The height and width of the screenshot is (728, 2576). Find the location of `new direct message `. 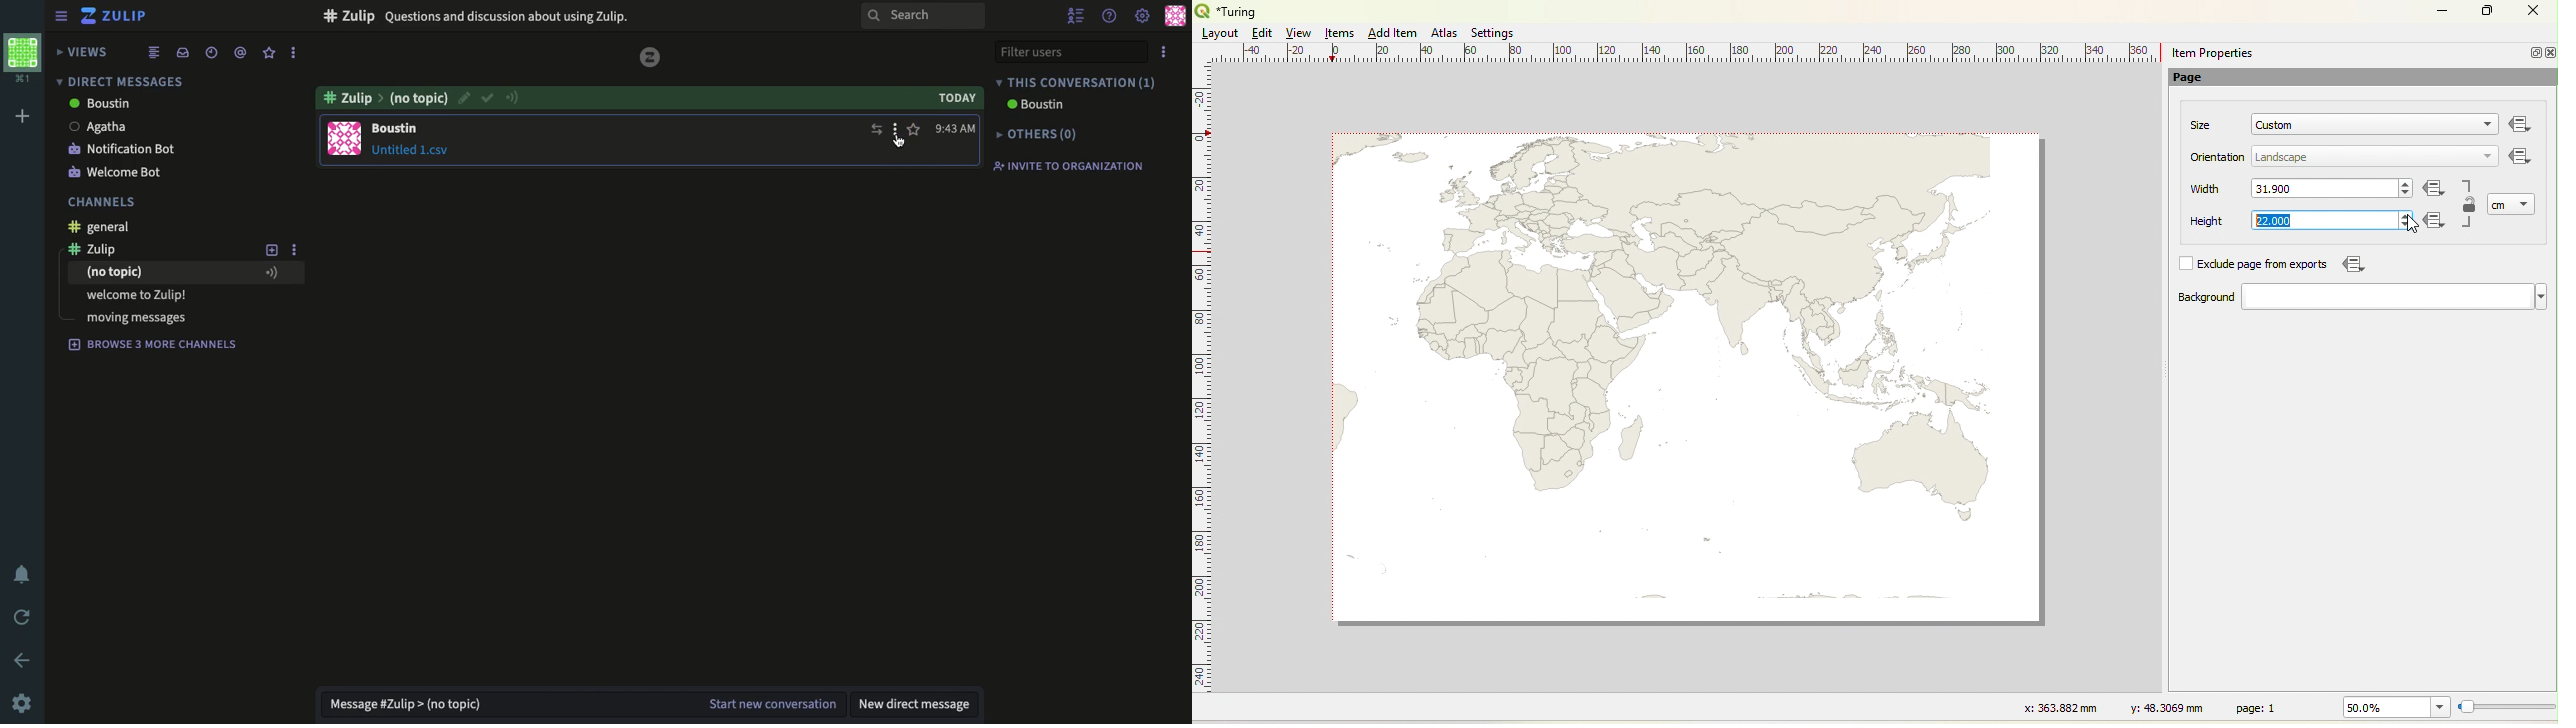

new direct message  is located at coordinates (917, 700).